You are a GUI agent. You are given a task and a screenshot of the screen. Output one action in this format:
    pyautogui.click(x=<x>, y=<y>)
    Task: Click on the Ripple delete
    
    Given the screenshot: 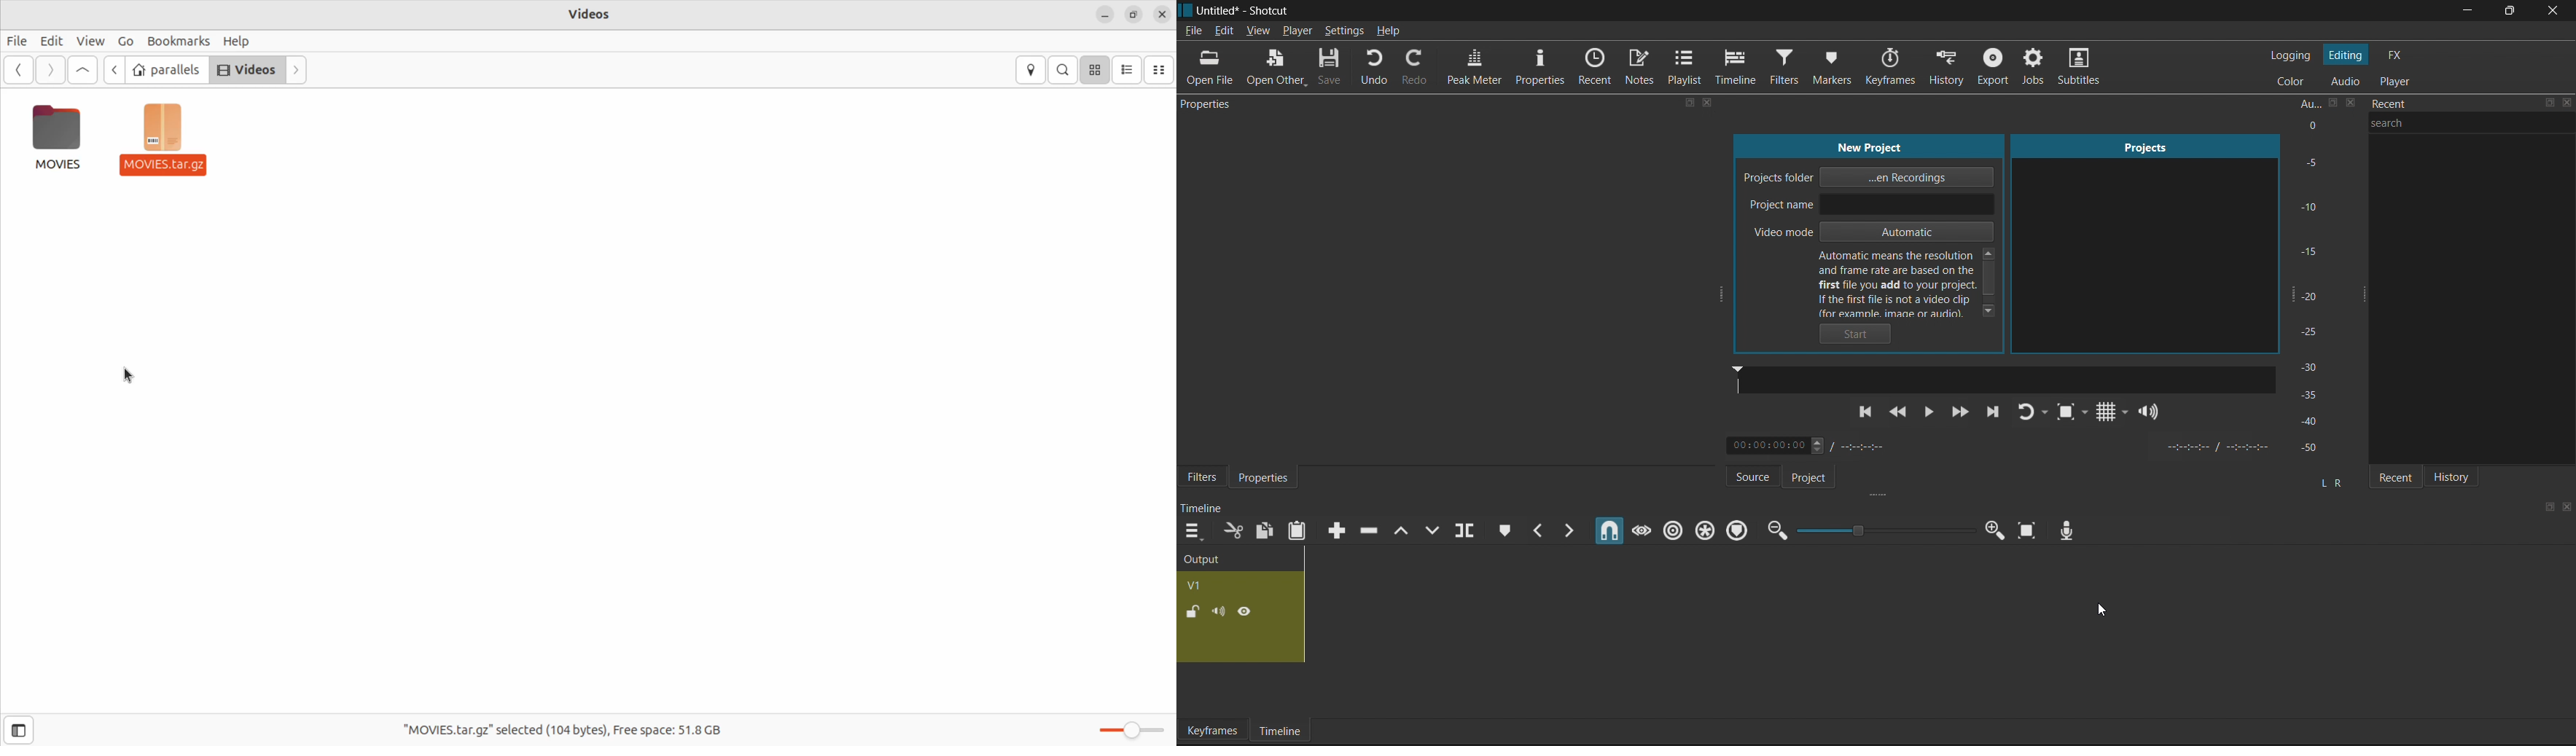 What is the action you would take?
    pyautogui.click(x=1373, y=527)
    